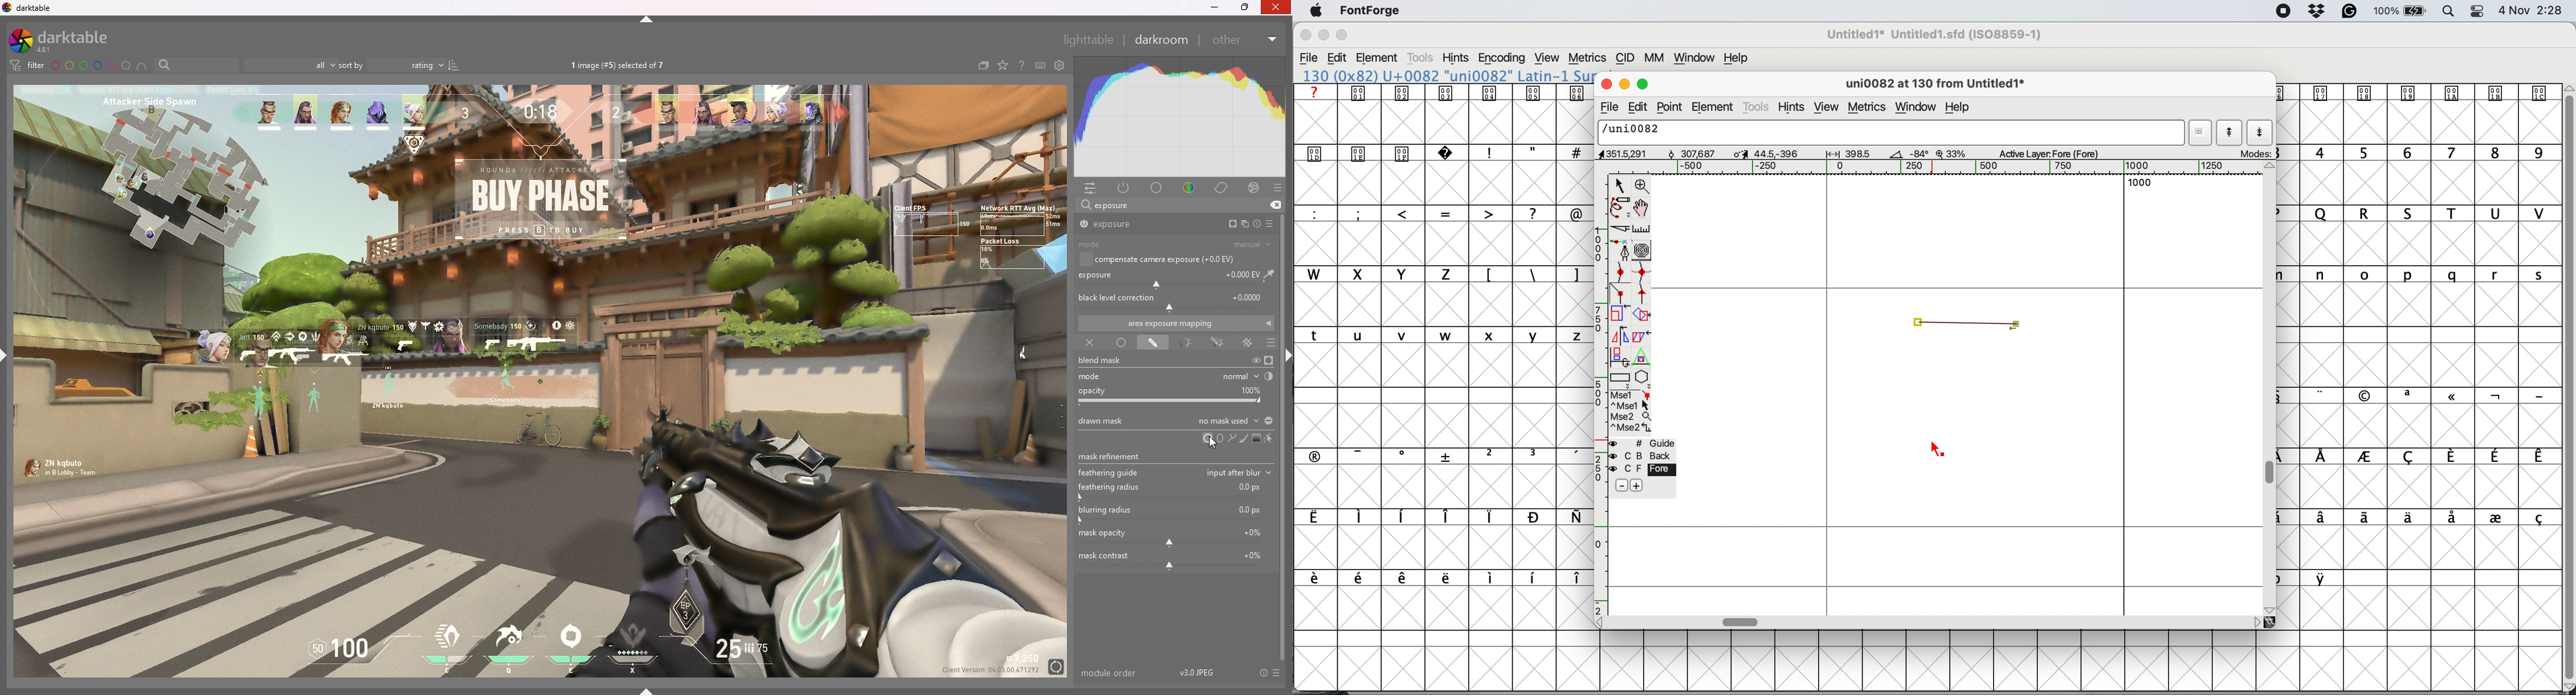 The image size is (2576, 700). Describe the element at coordinates (1255, 438) in the screenshot. I see `add gradient` at that location.